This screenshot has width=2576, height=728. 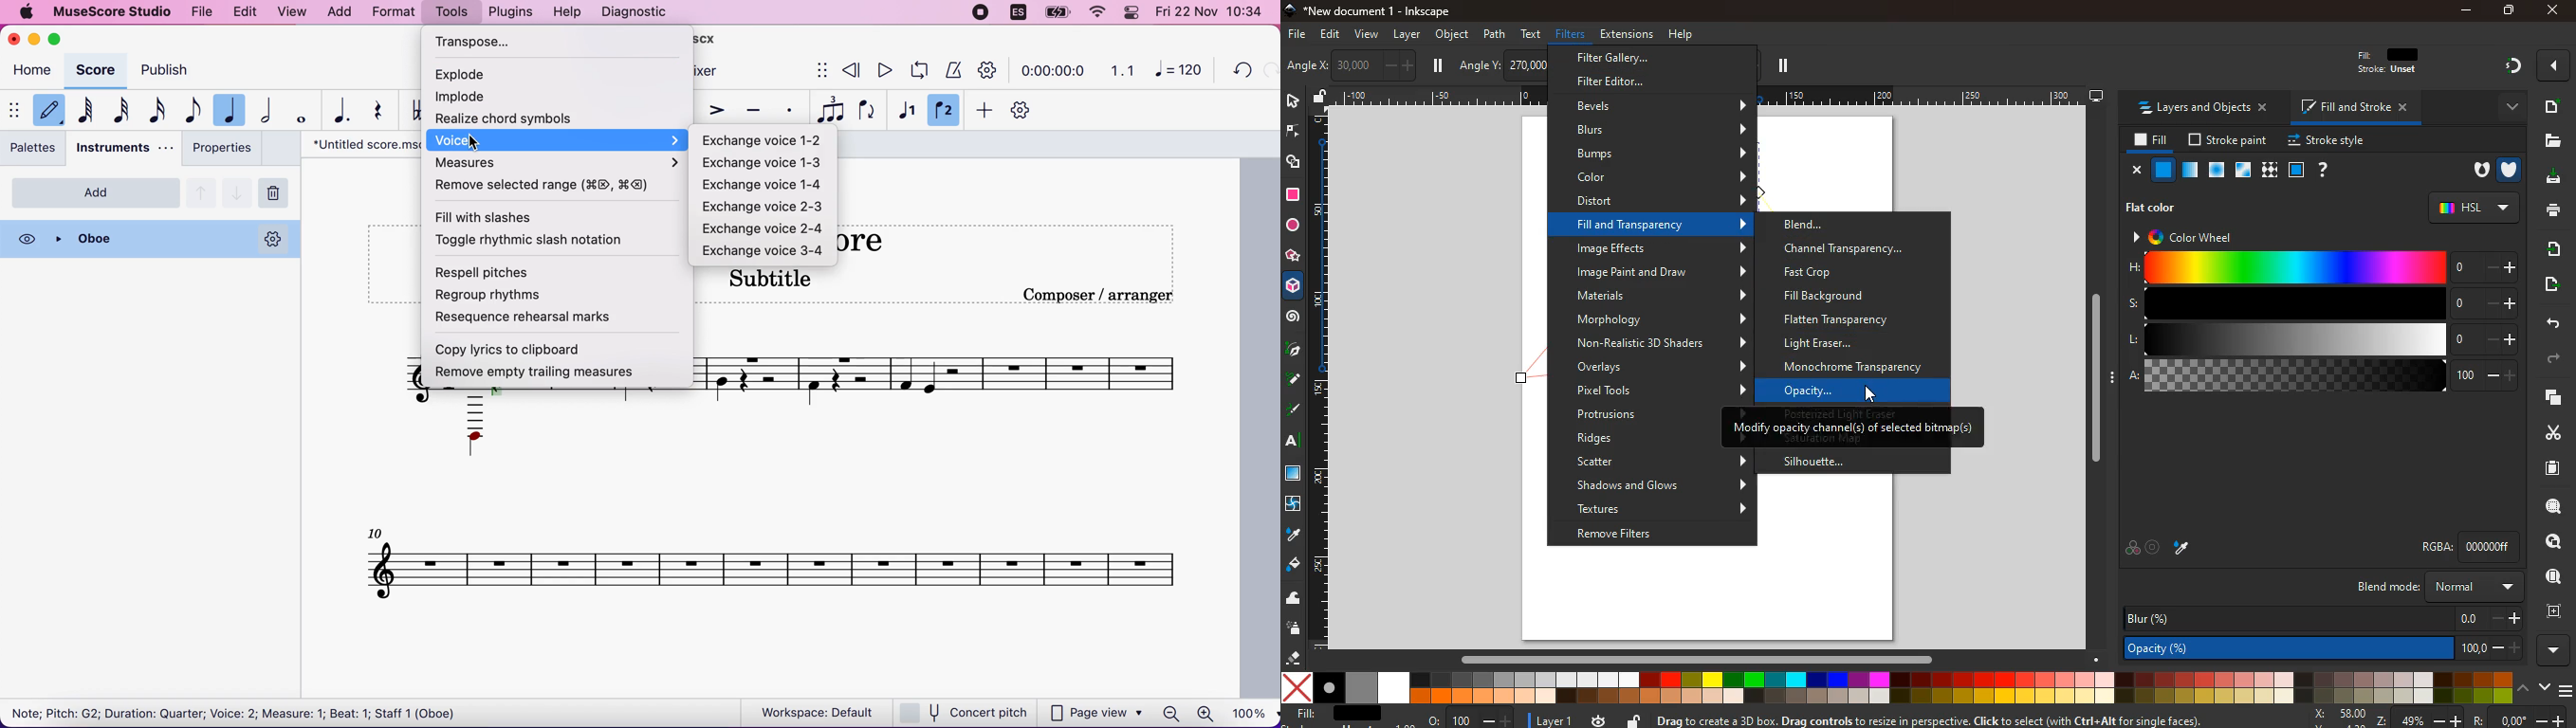 I want to click on 120, so click(x=1179, y=69).